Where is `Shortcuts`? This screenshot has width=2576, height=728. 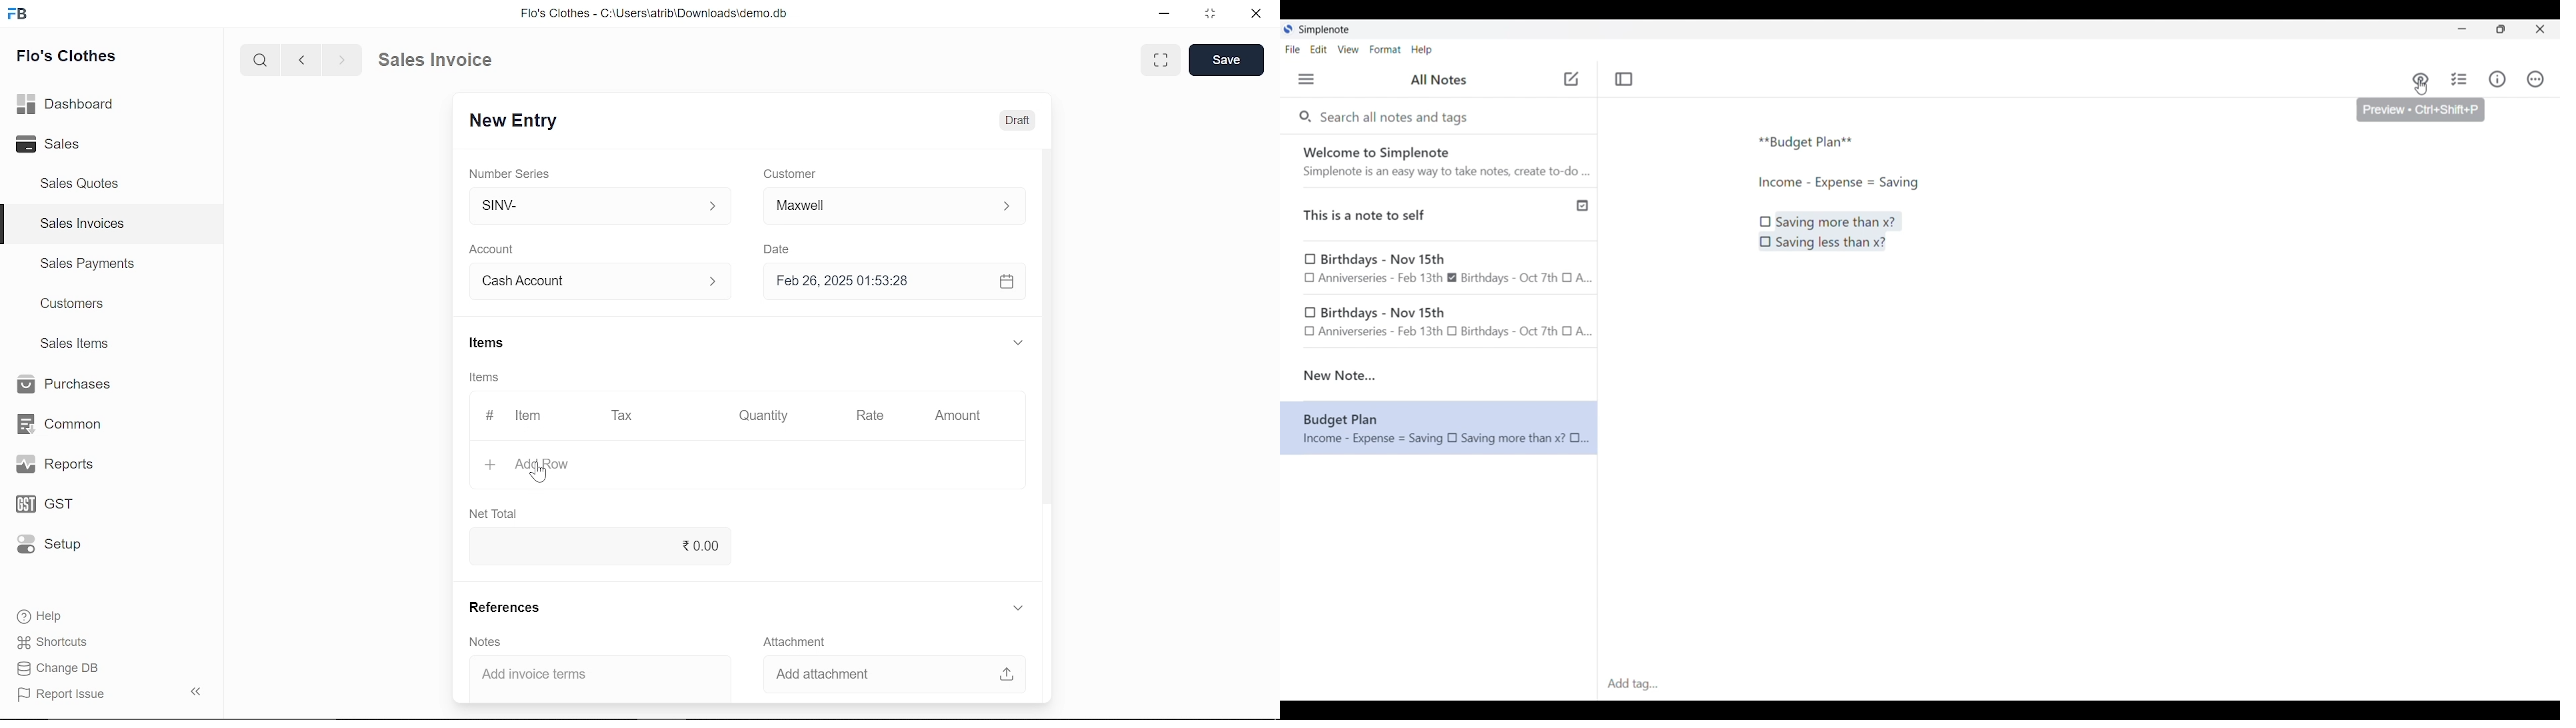 Shortcuts is located at coordinates (63, 643).